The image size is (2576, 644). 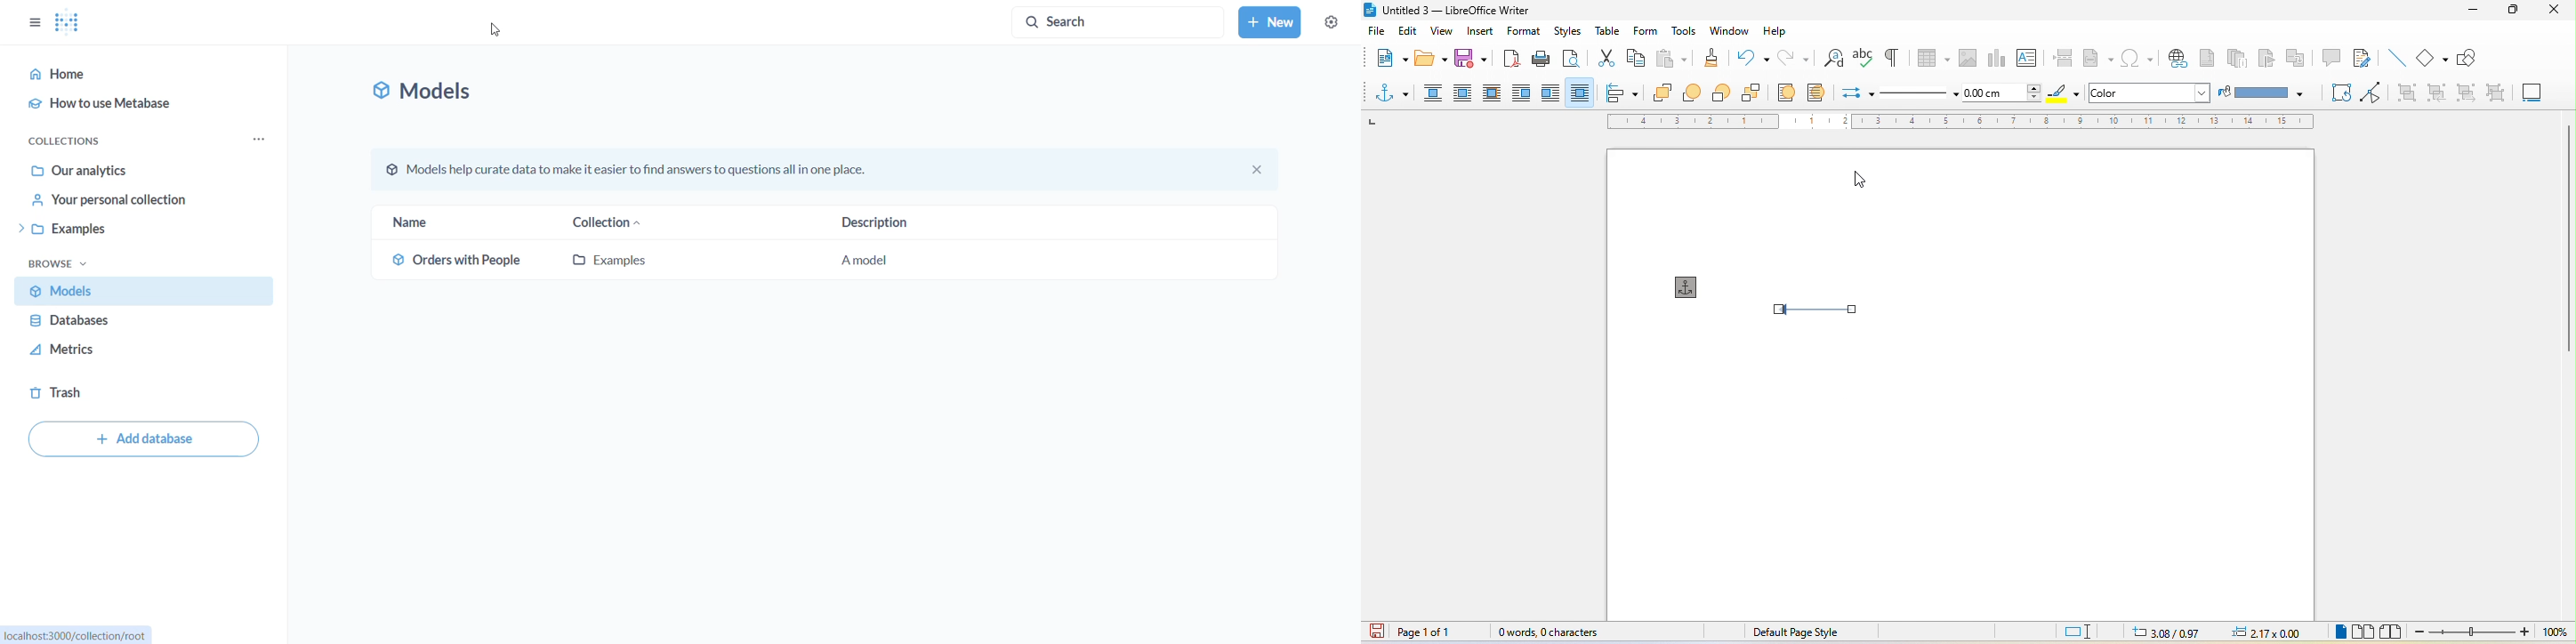 I want to click on optimal, so click(x=1493, y=92).